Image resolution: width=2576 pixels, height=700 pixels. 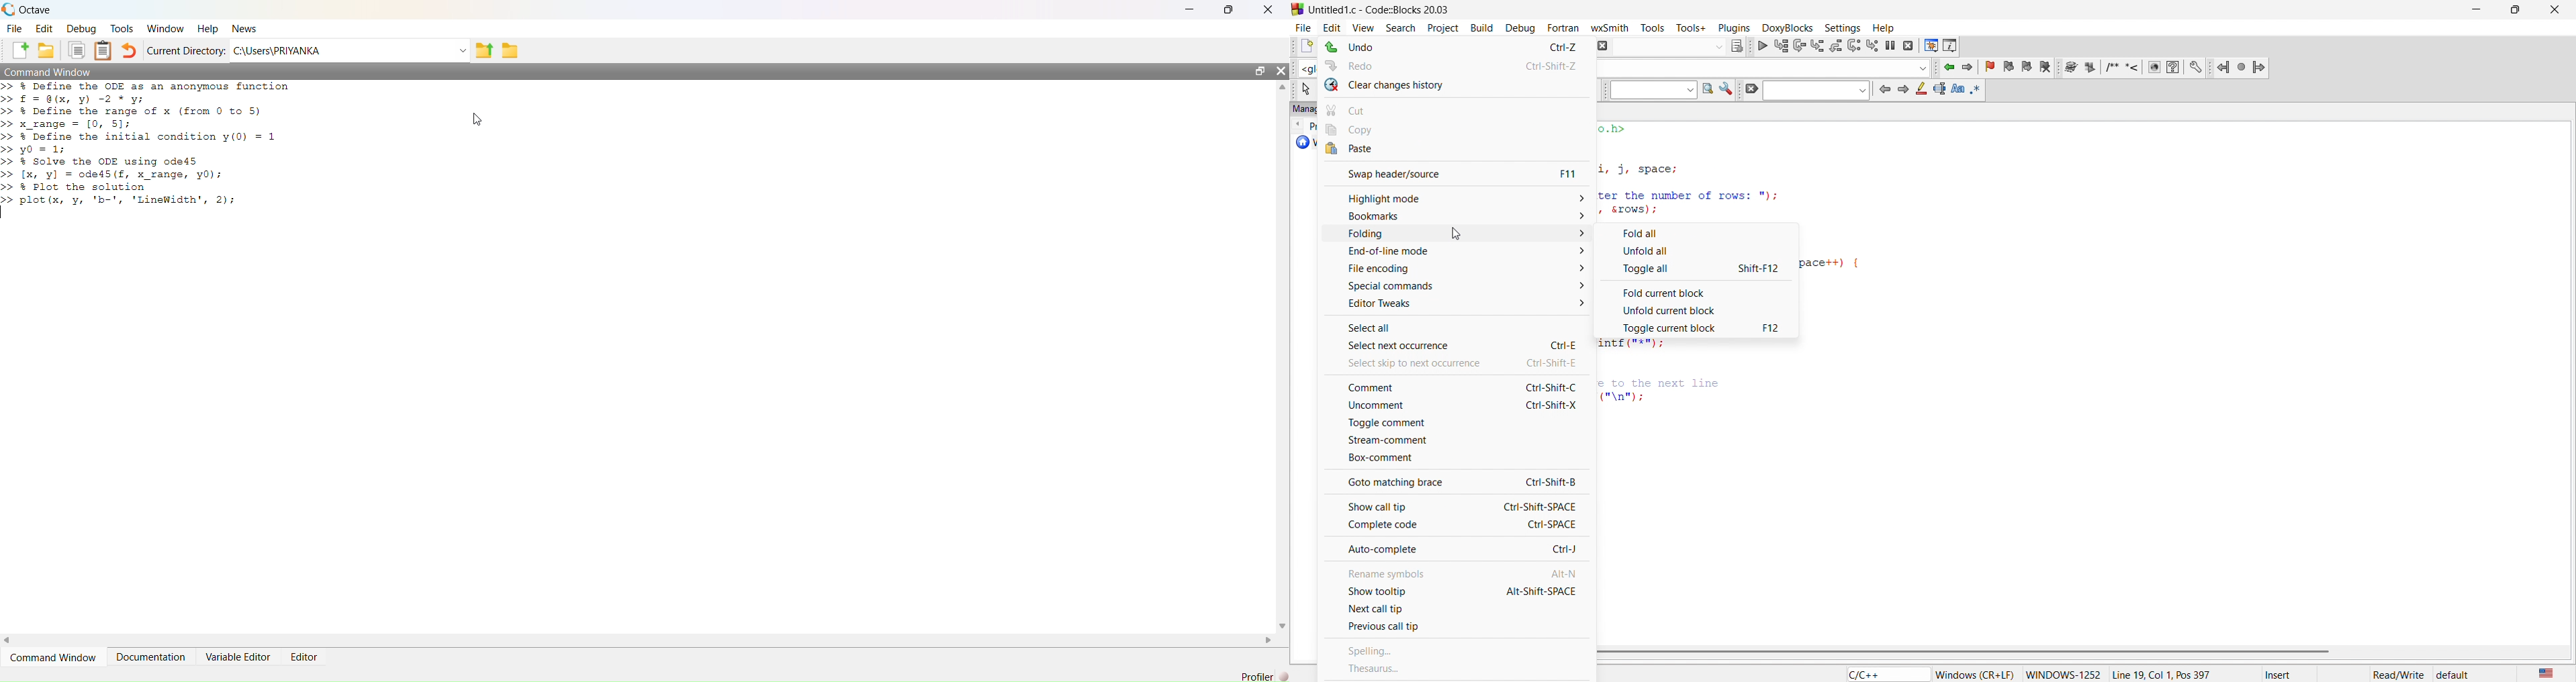 What do you see at coordinates (2047, 68) in the screenshot?
I see `clear bookmart` at bounding box center [2047, 68].